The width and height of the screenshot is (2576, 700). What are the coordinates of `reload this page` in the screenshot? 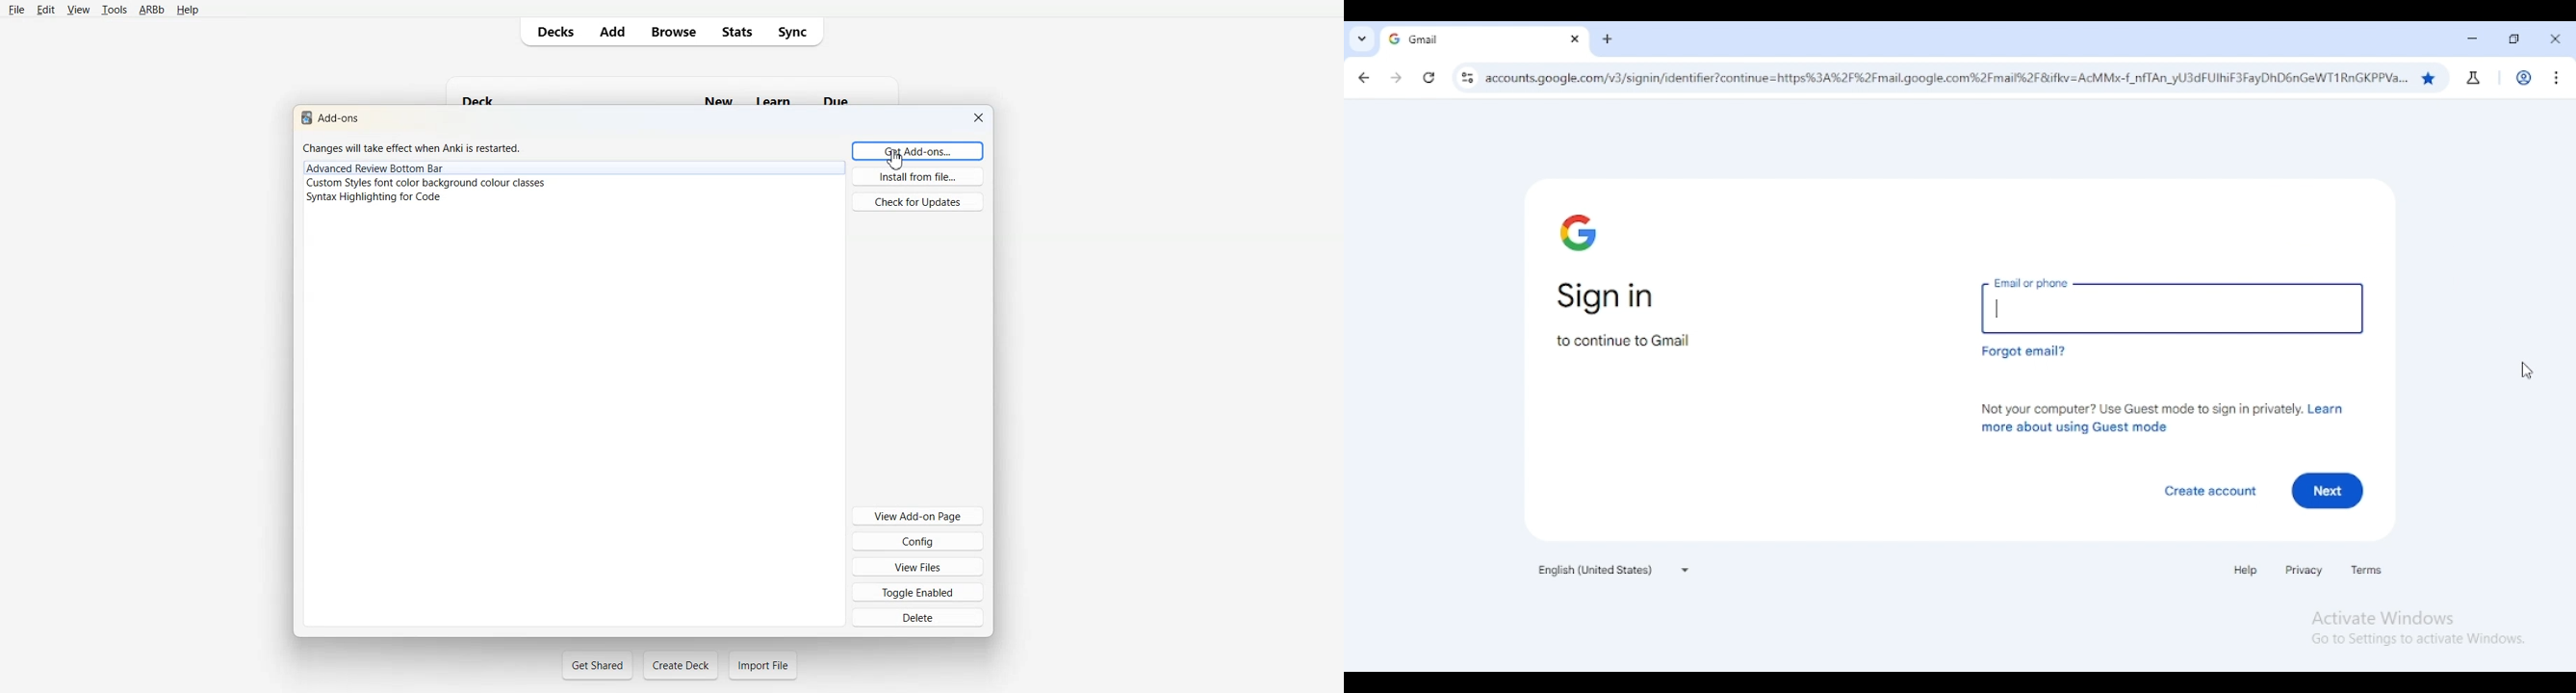 It's located at (1430, 78).